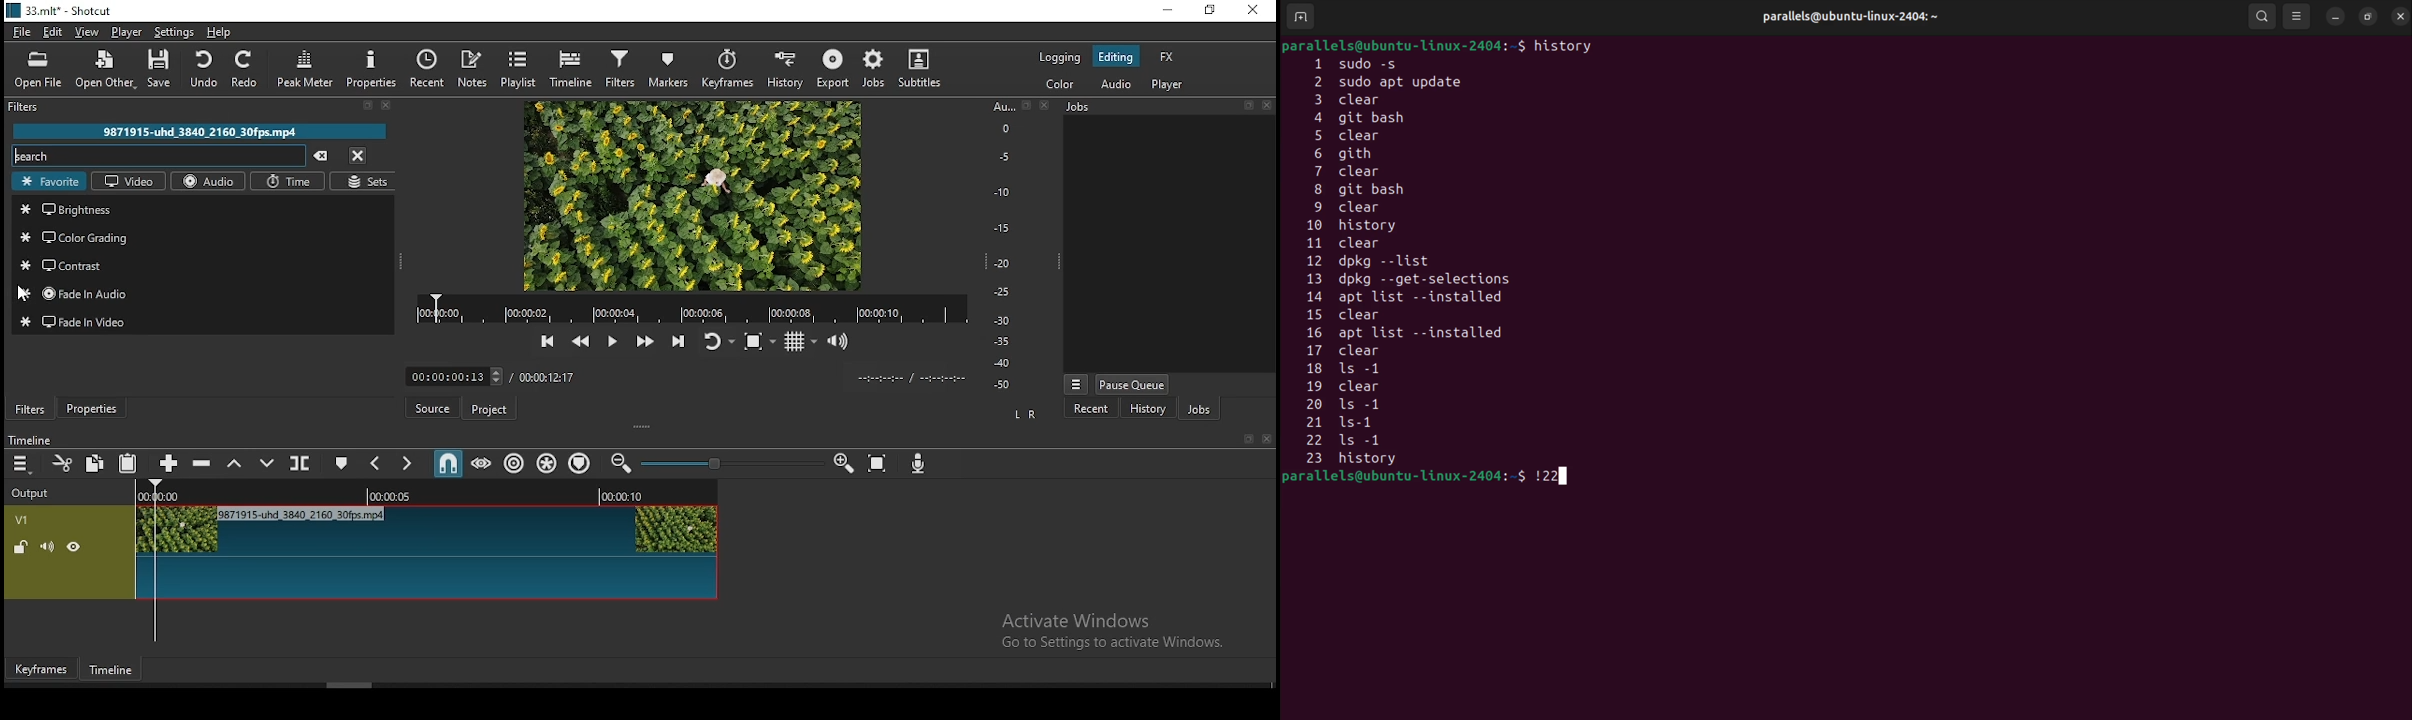 The height and width of the screenshot is (728, 2436). What do you see at coordinates (833, 70) in the screenshot?
I see `export` at bounding box center [833, 70].